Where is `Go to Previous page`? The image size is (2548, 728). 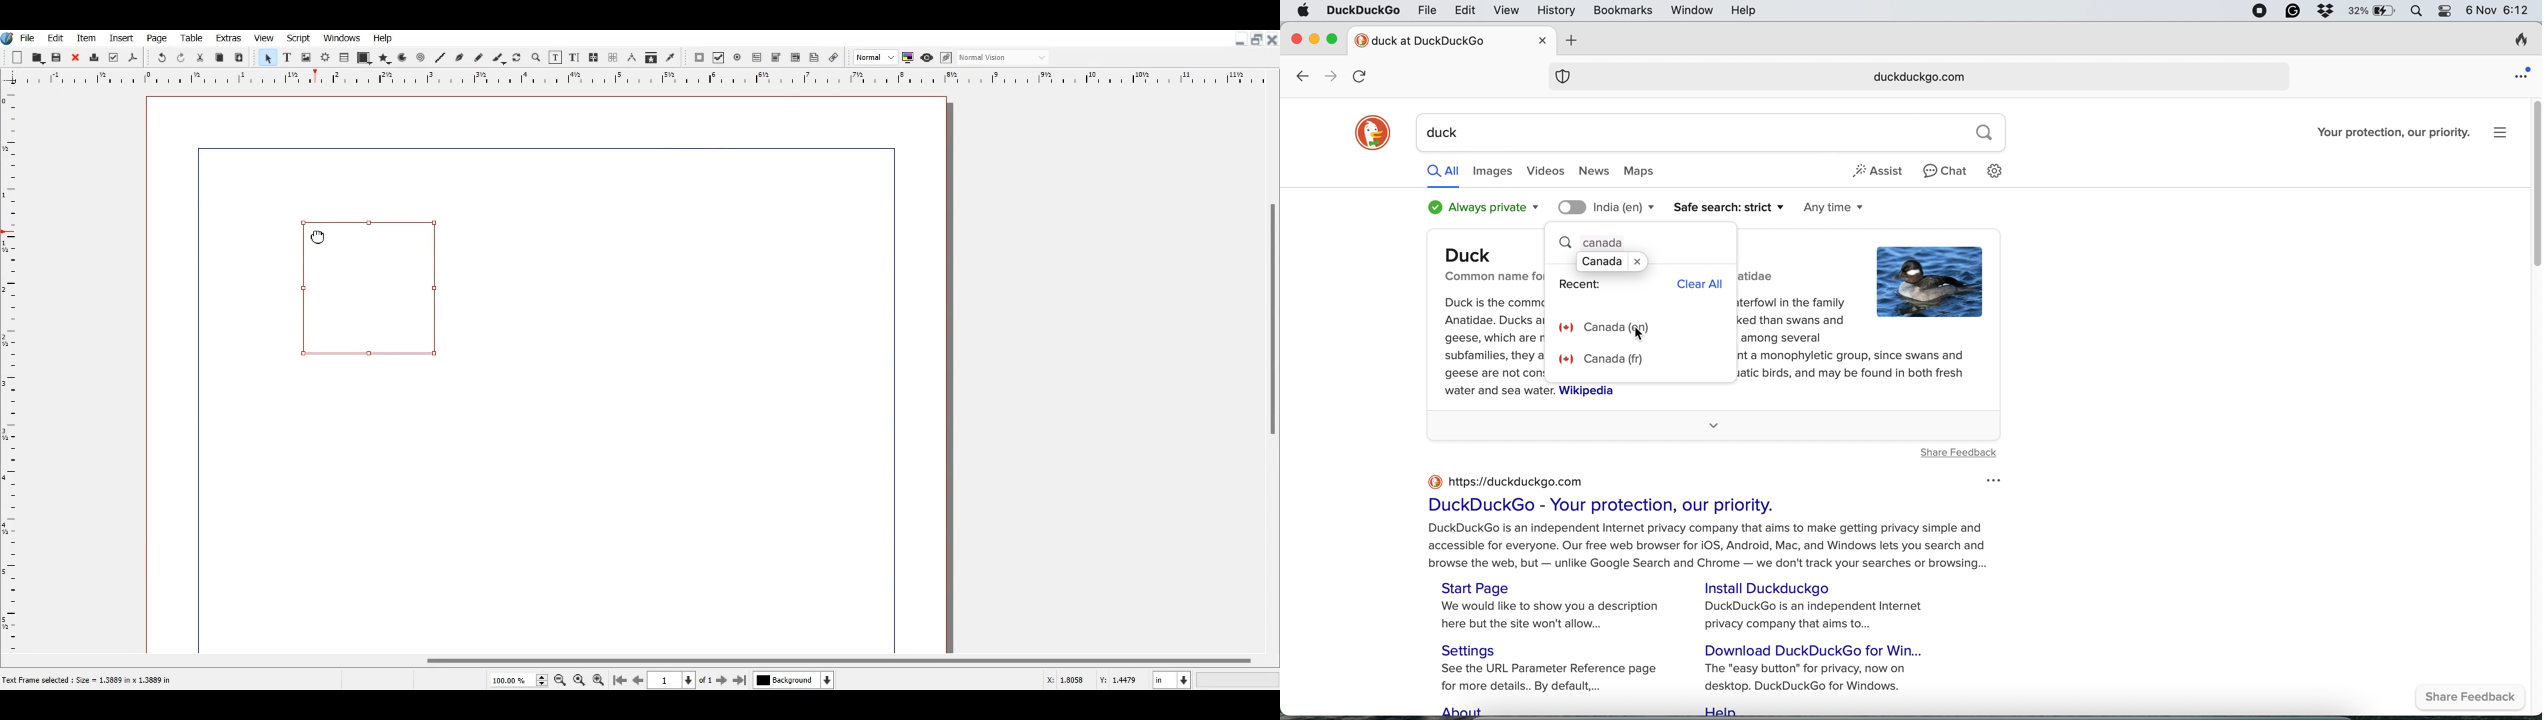 Go to Previous page is located at coordinates (638, 680).